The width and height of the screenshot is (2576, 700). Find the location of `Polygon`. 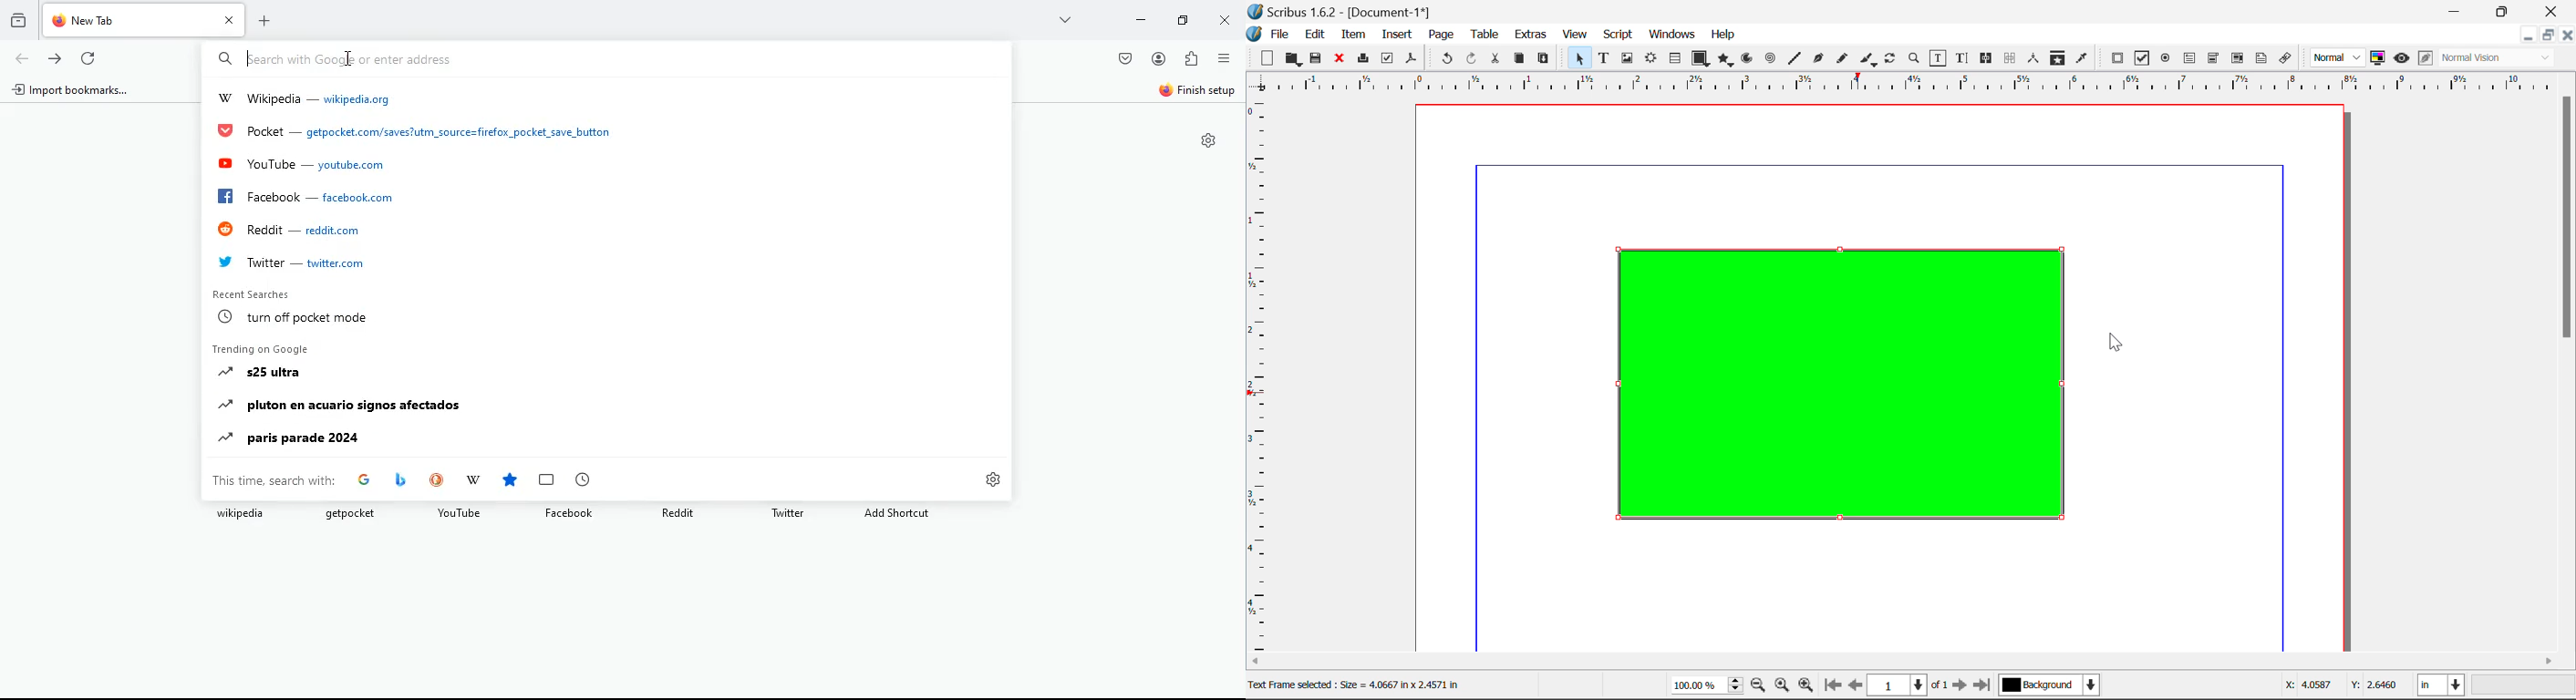

Polygon is located at coordinates (1727, 60).